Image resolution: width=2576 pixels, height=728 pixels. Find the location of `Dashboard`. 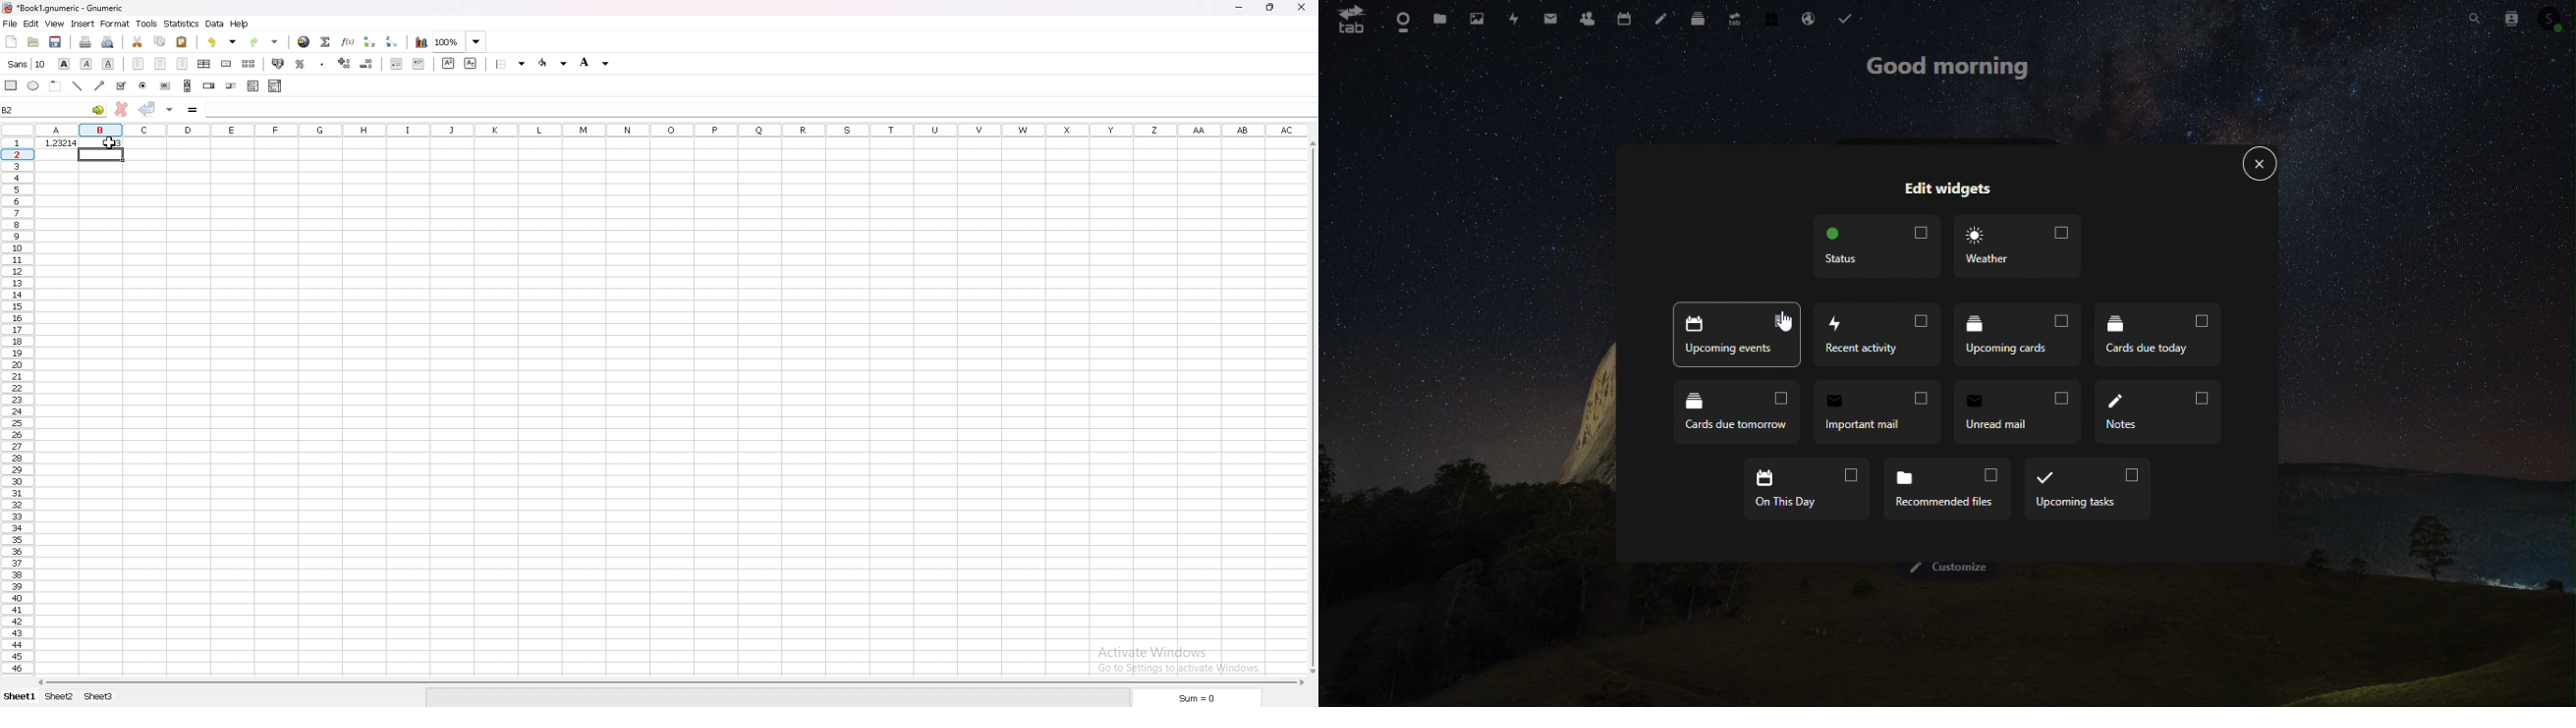

Dashboard is located at coordinates (1395, 17).